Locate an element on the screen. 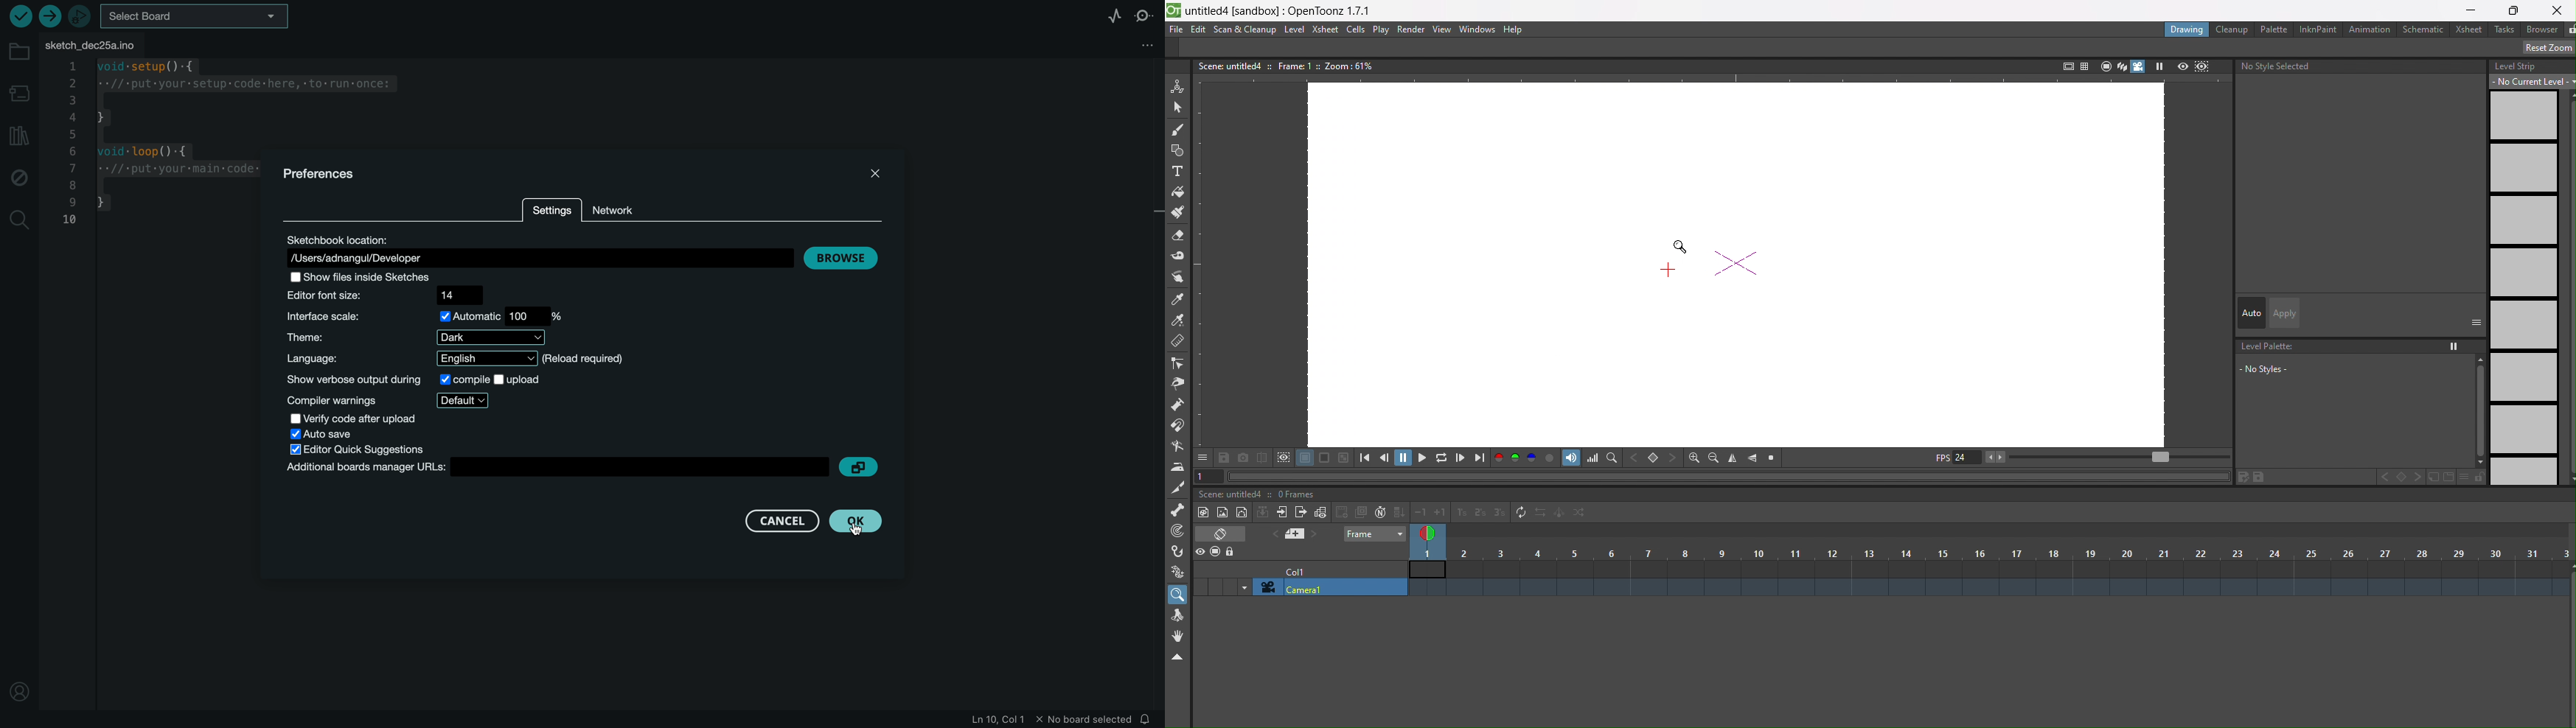 This screenshot has width=2576, height=728. playback options is located at coordinates (1423, 458).